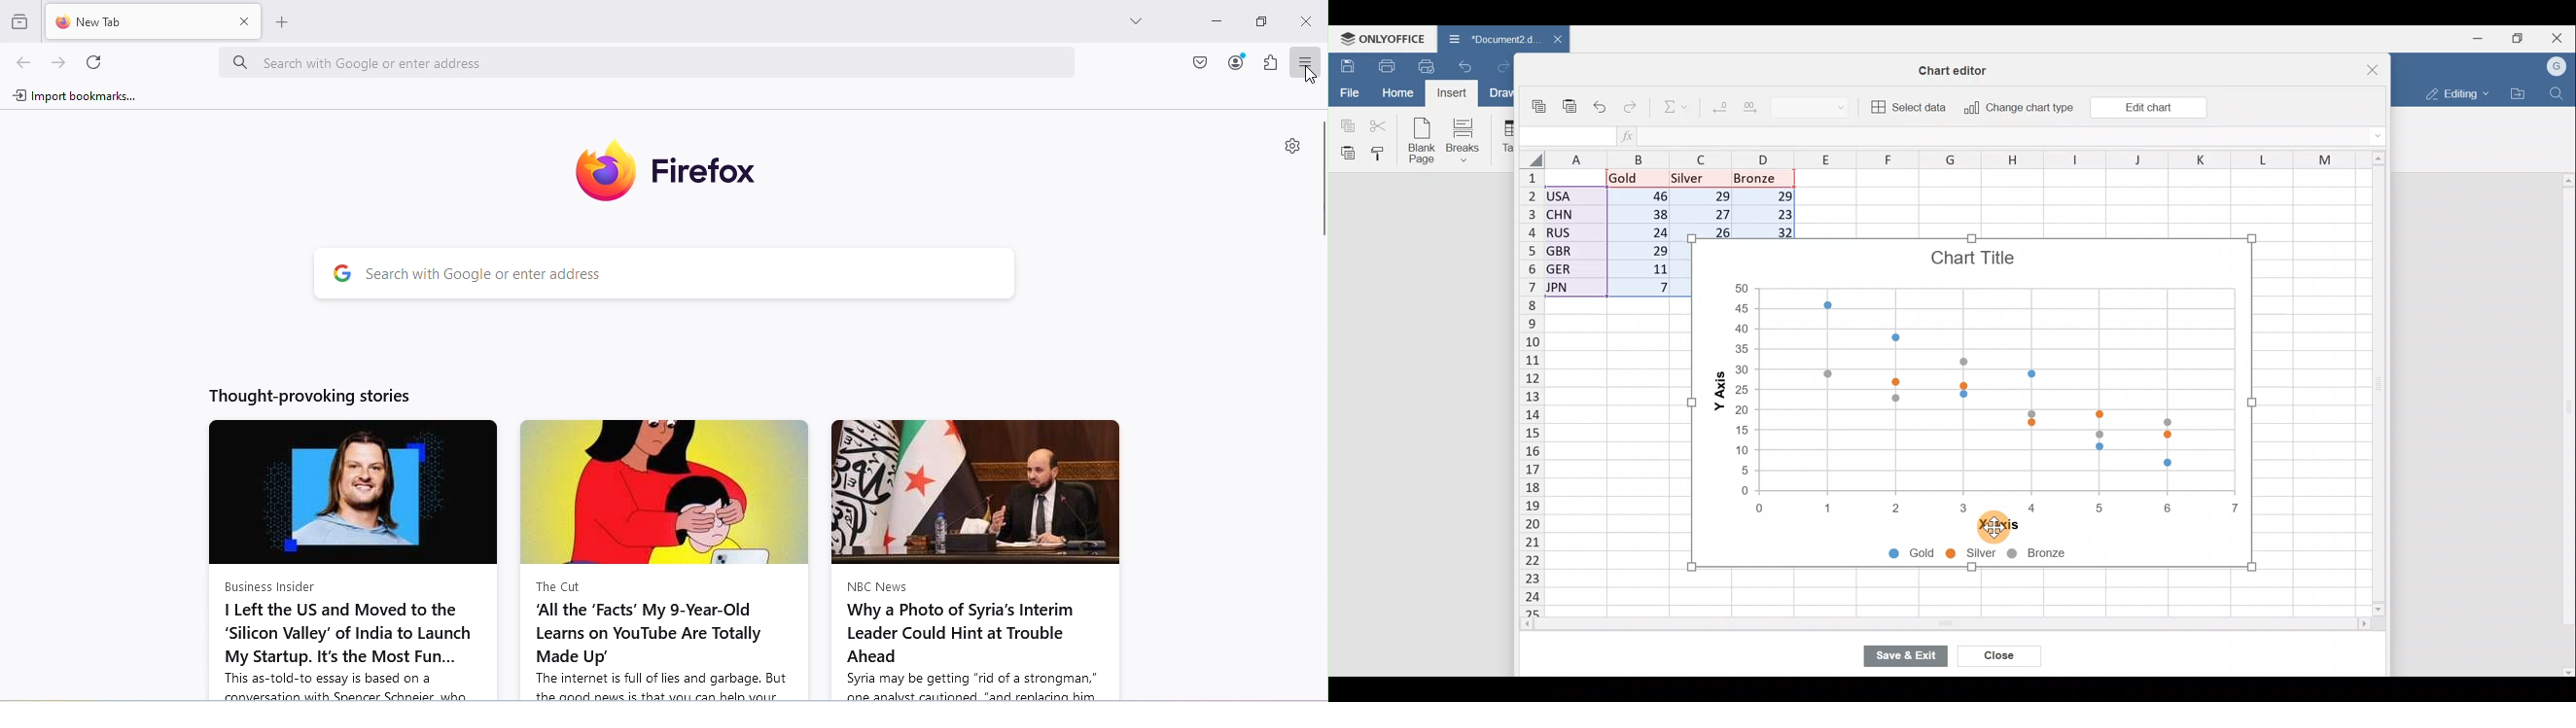  What do you see at coordinates (1506, 137) in the screenshot?
I see `Table` at bounding box center [1506, 137].